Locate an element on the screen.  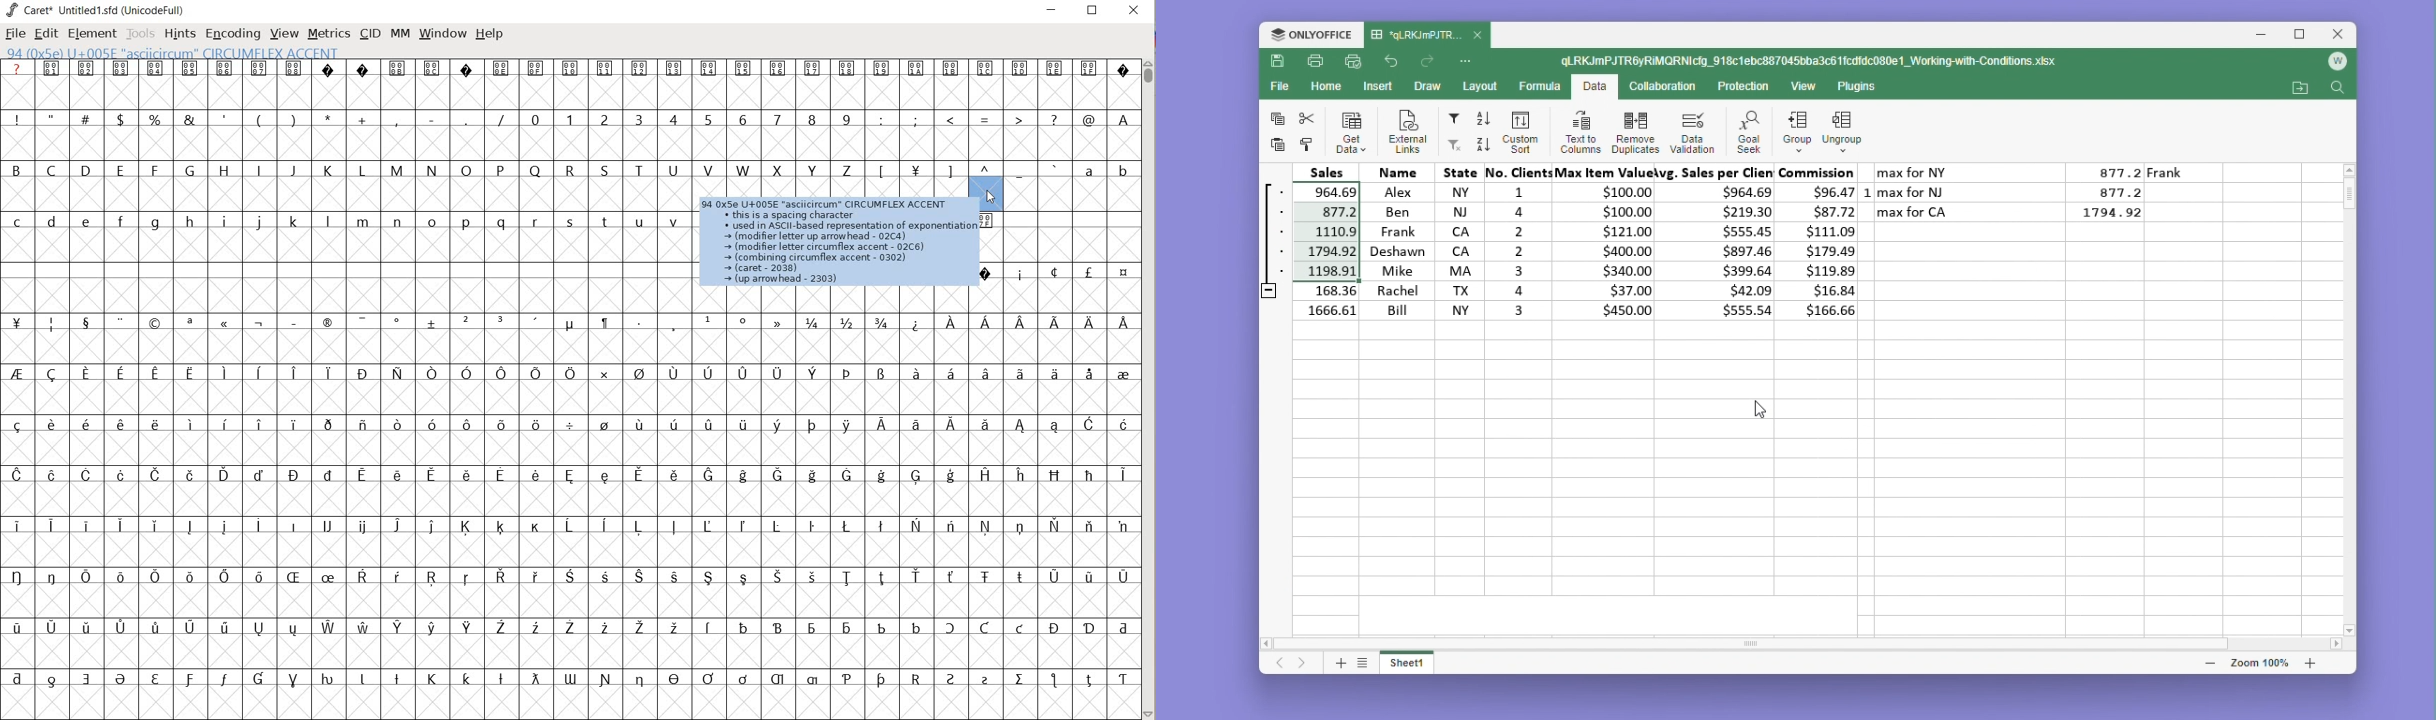
Account icon is located at coordinates (2337, 62).